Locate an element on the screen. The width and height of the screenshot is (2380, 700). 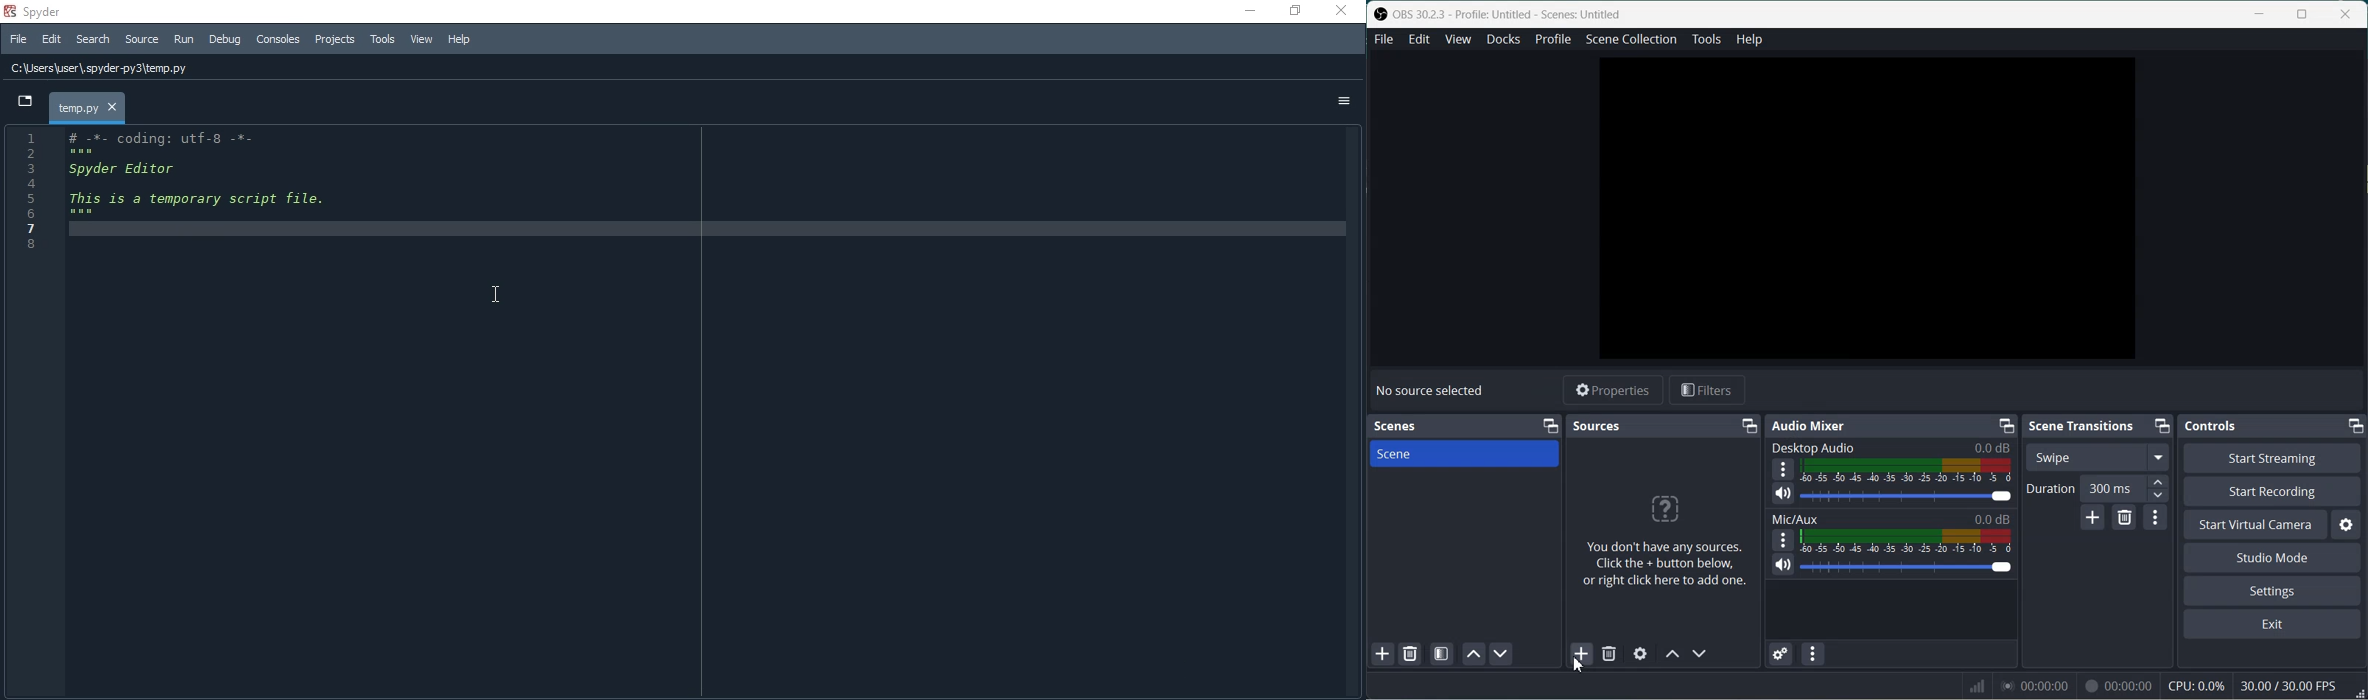
File  is located at coordinates (18, 39).